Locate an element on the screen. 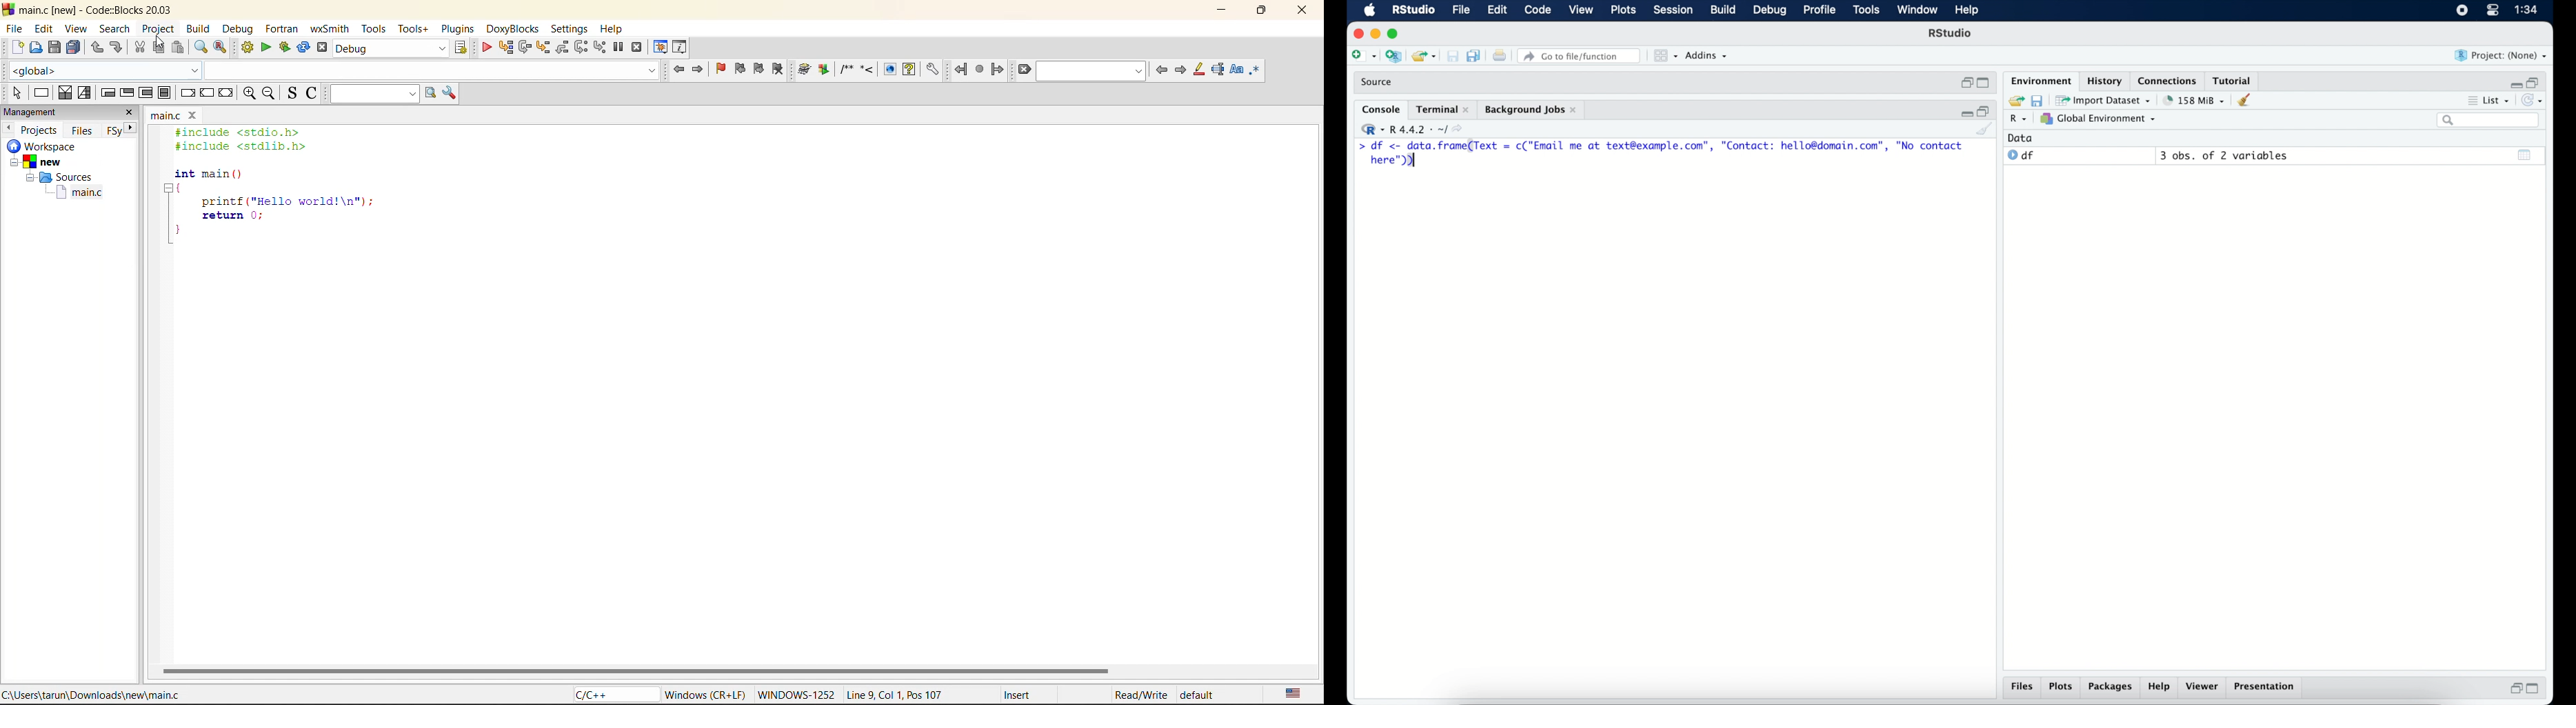  Run doxywizard is located at coordinates (803, 70).